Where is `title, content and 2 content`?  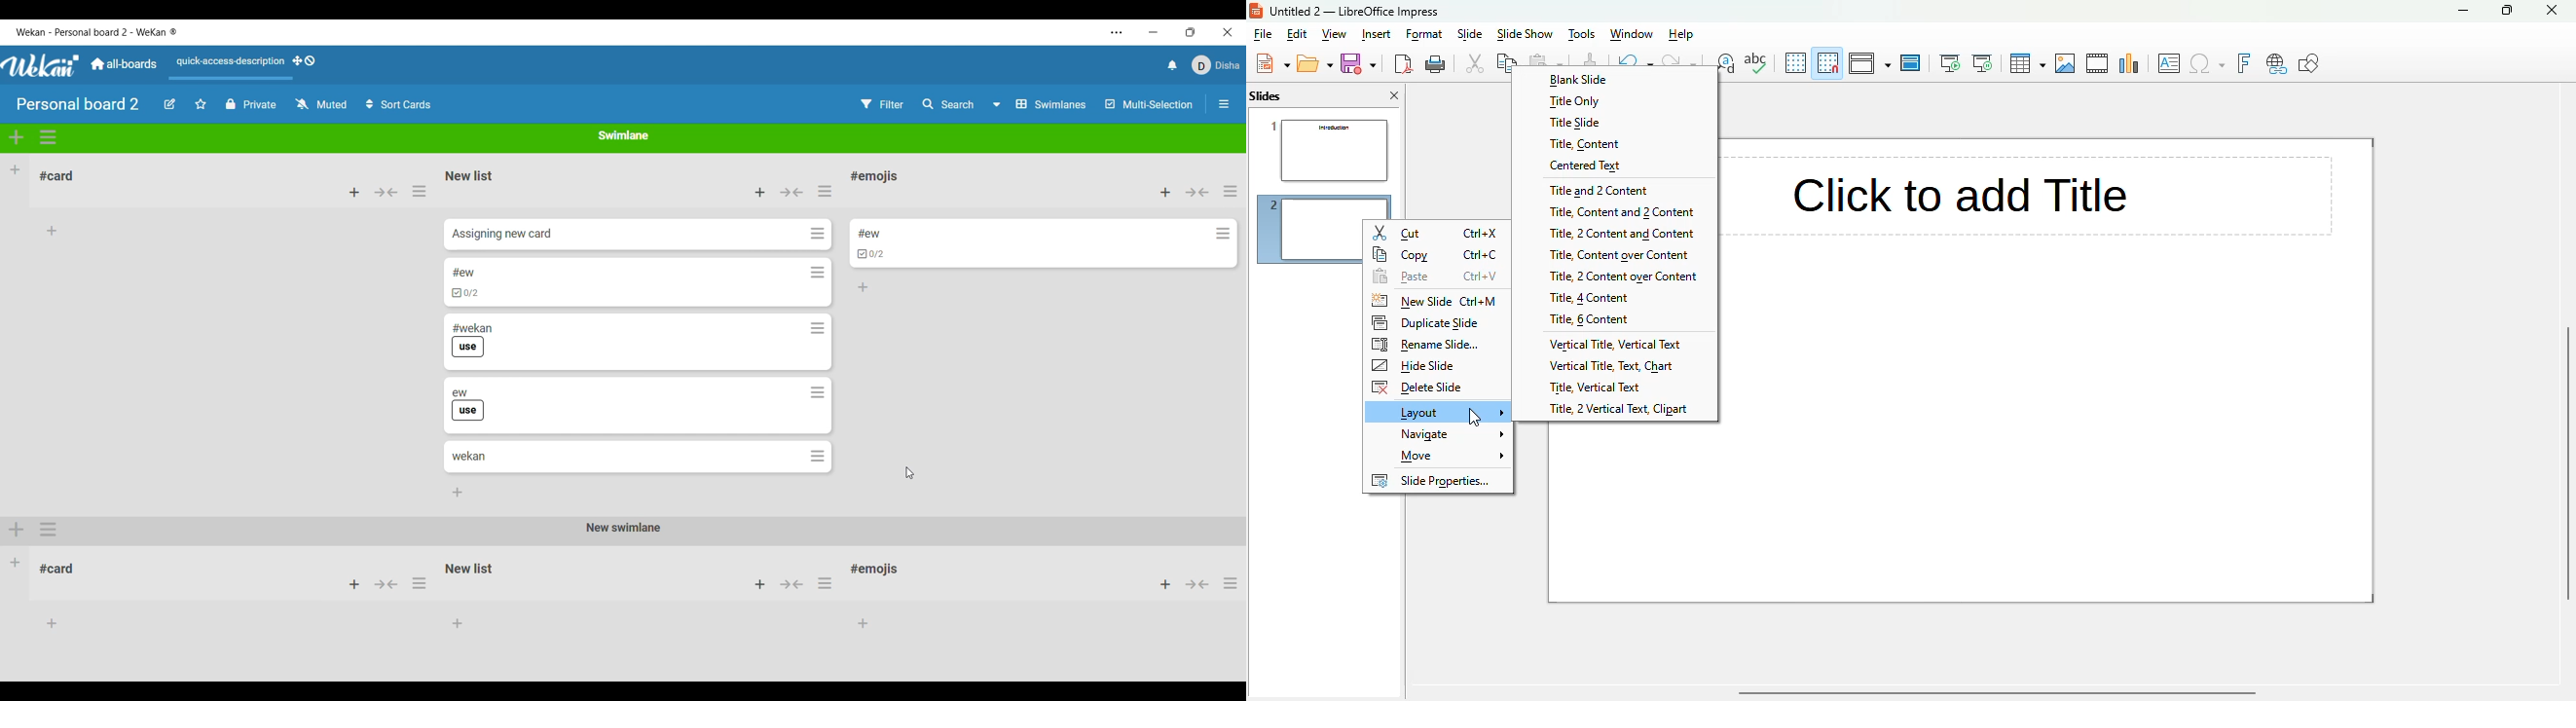 title, content and 2 content is located at coordinates (1616, 212).